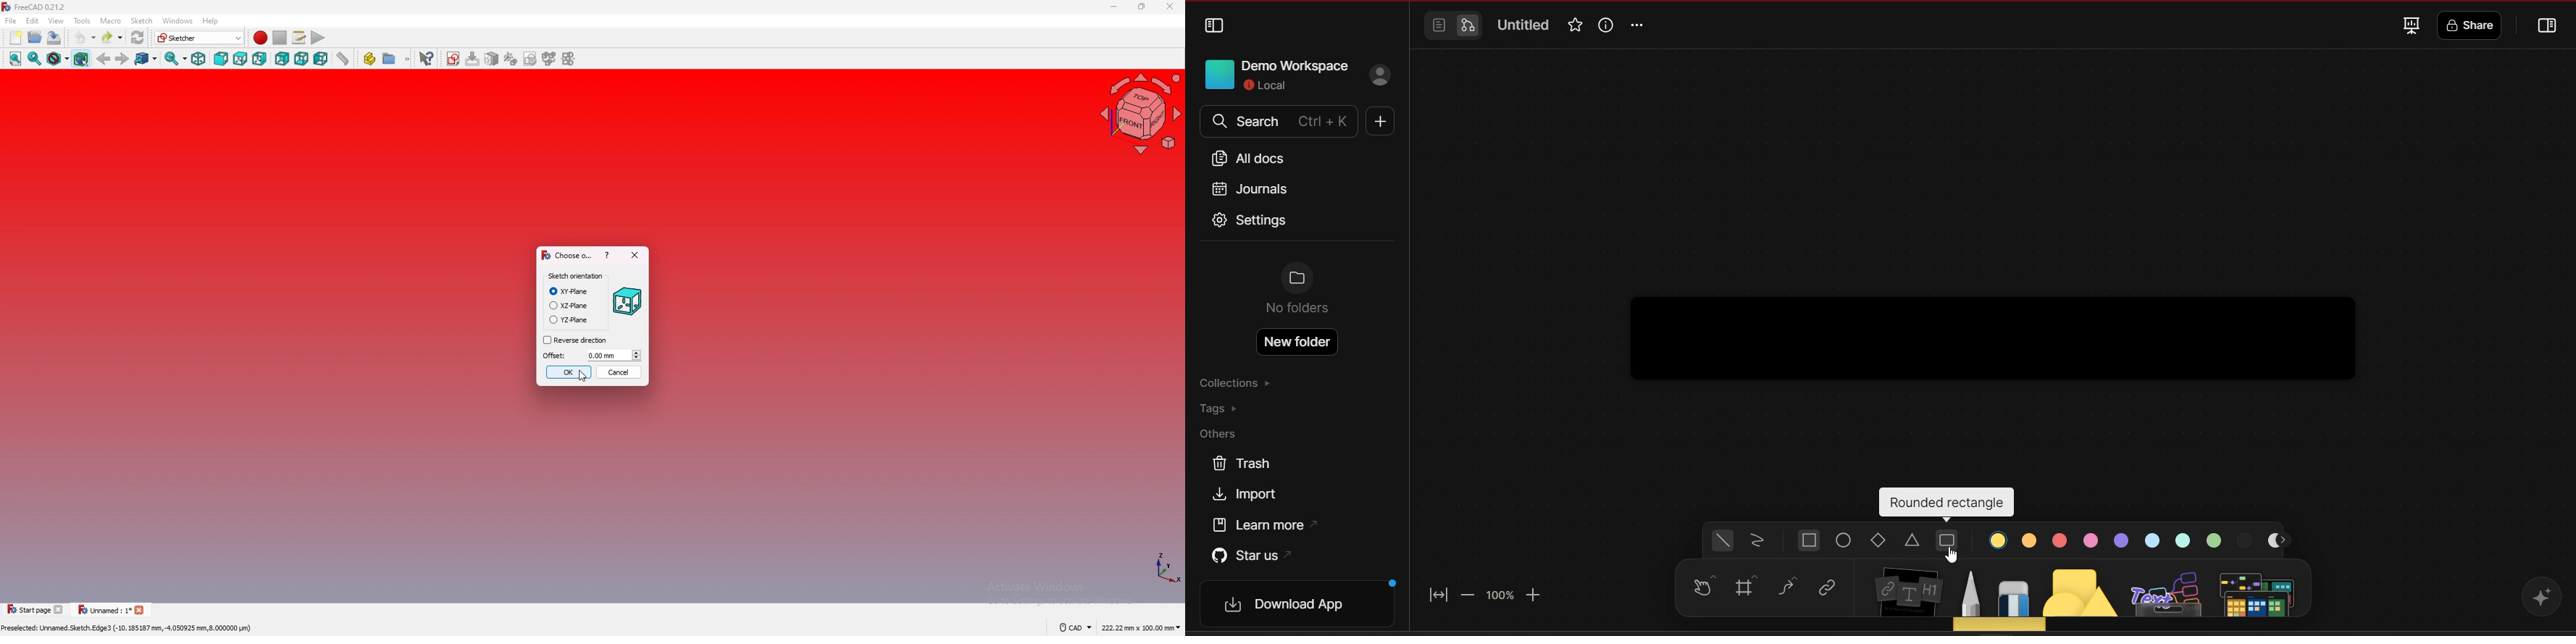  Describe the element at coordinates (177, 20) in the screenshot. I see `windows` at that location.